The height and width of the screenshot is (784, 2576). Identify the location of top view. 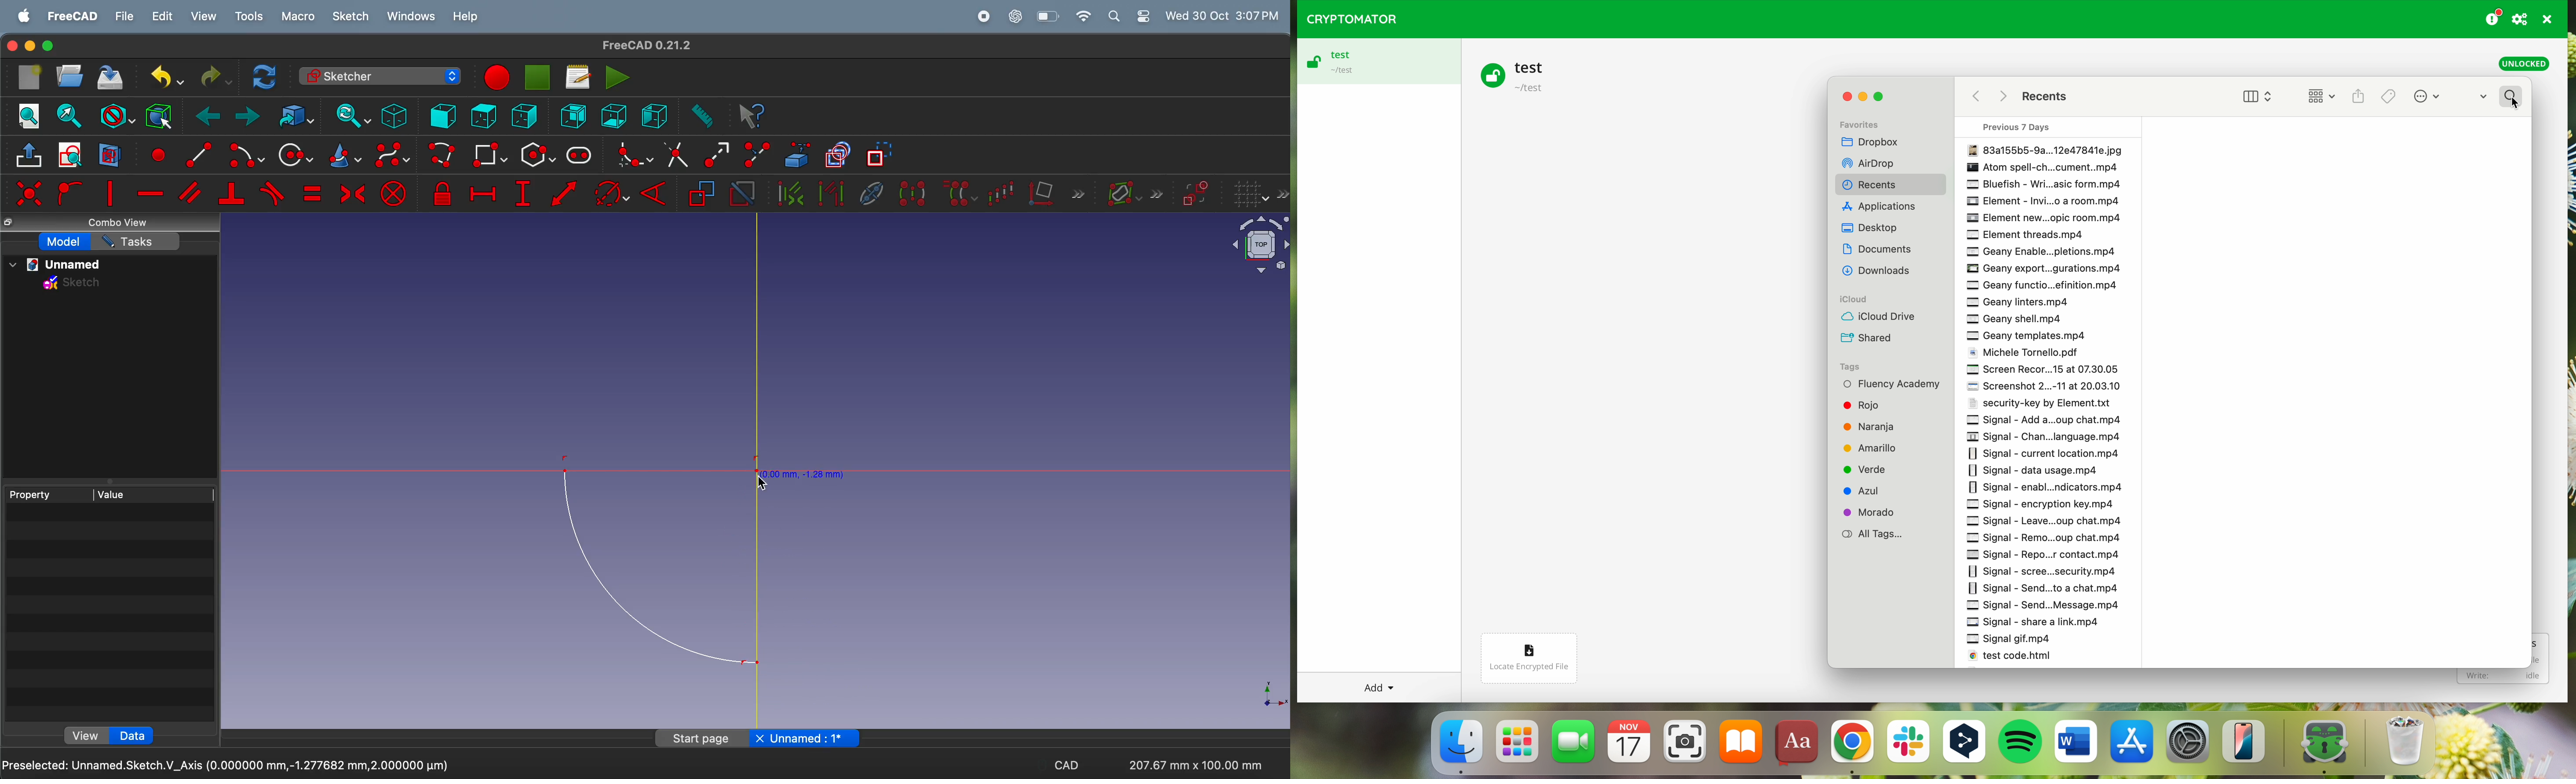
(483, 115).